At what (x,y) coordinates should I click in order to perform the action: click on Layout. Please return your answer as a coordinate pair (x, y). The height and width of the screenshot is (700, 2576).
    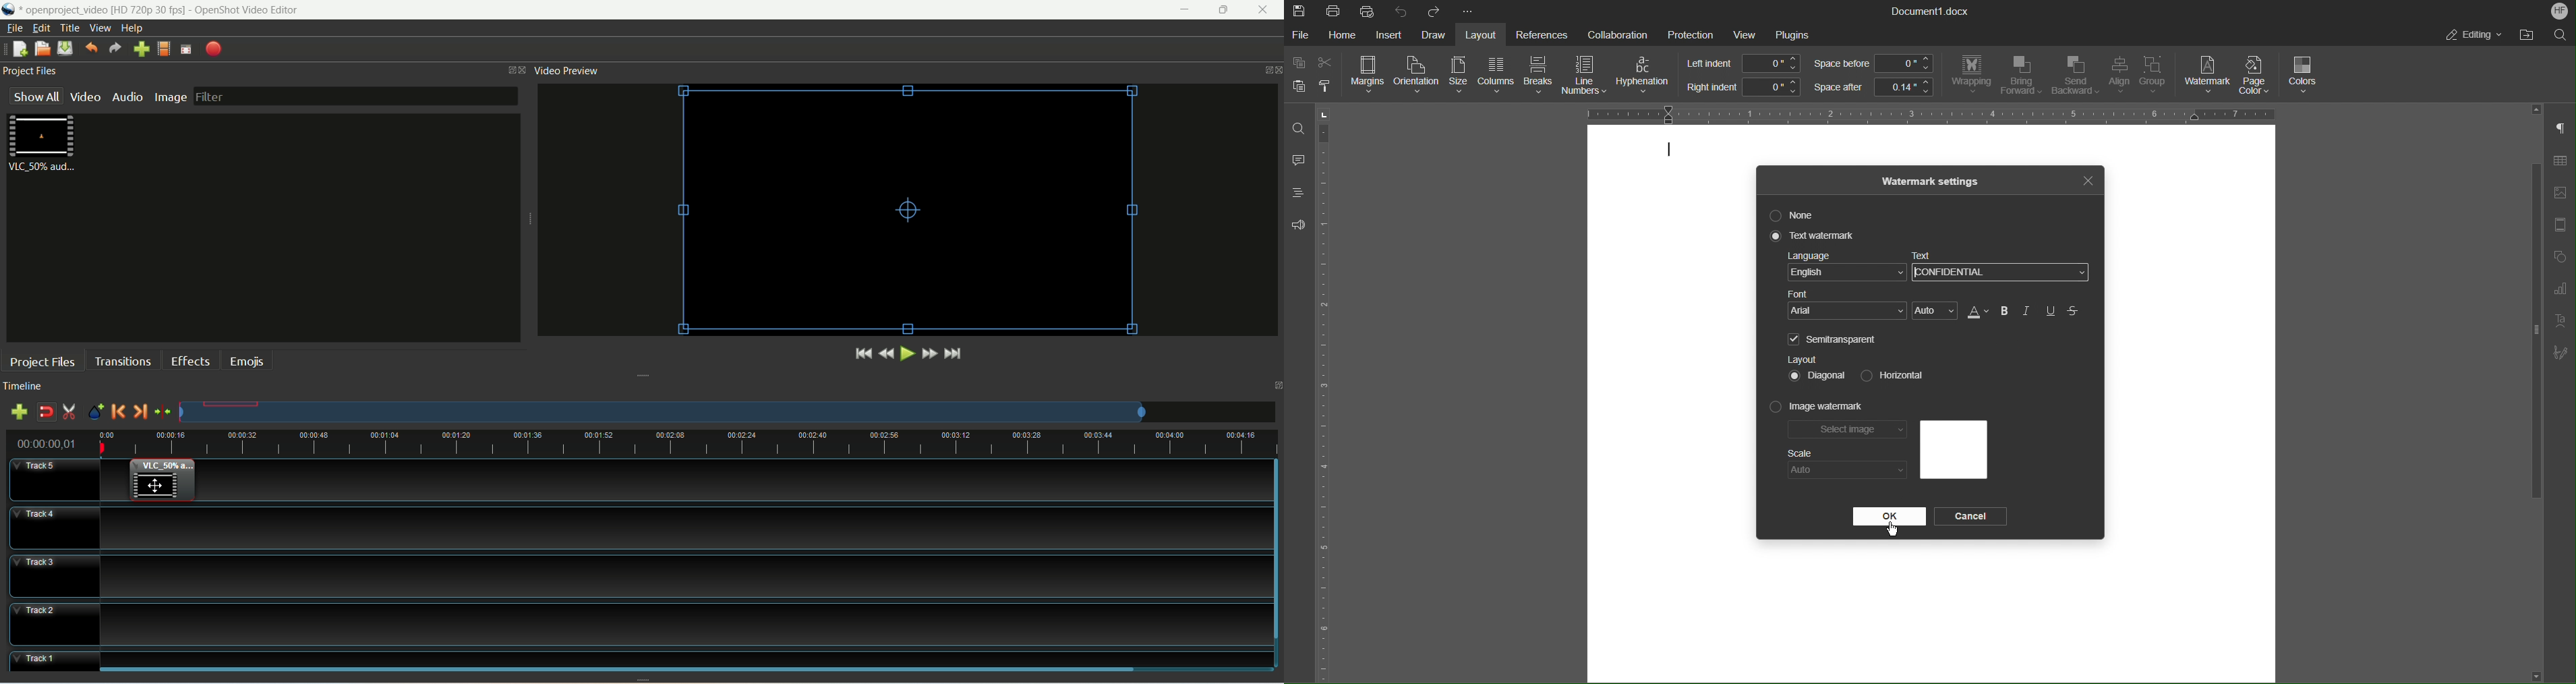
    Looking at the image, I should click on (1803, 359).